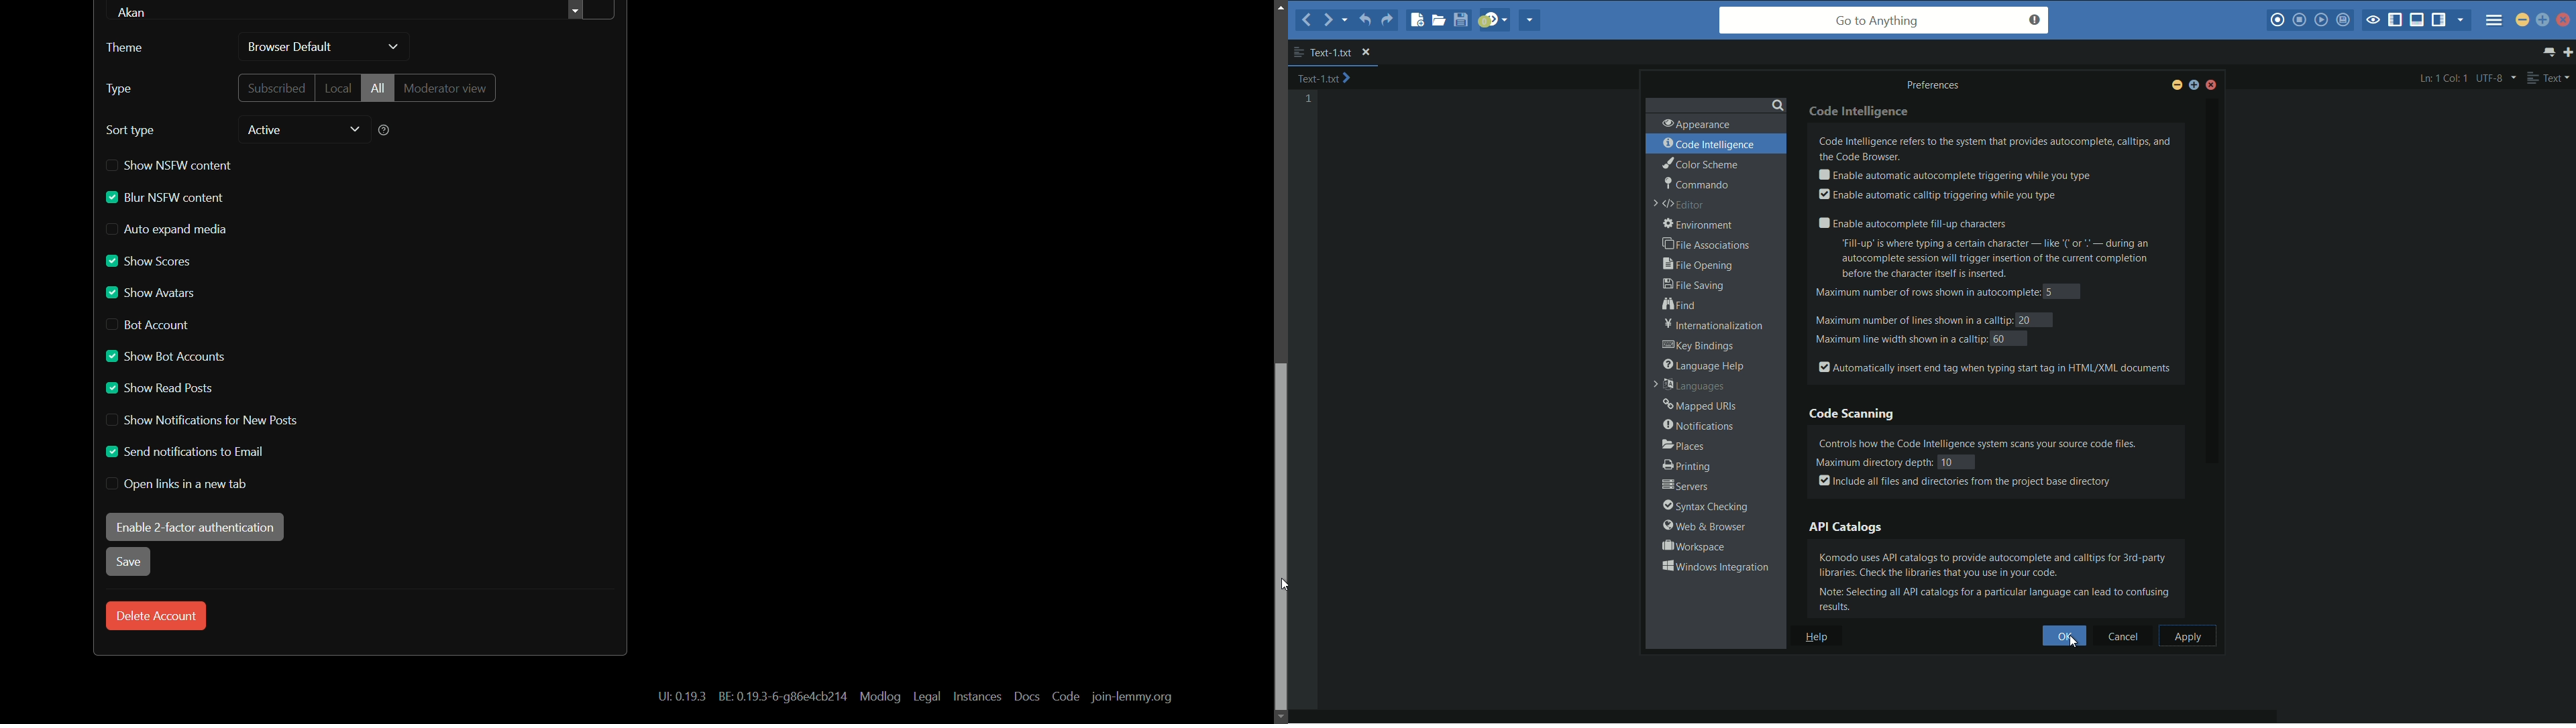  Describe the element at coordinates (1494, 20) in the screenshot. I see `jump to next syntax correcting result` at that location.